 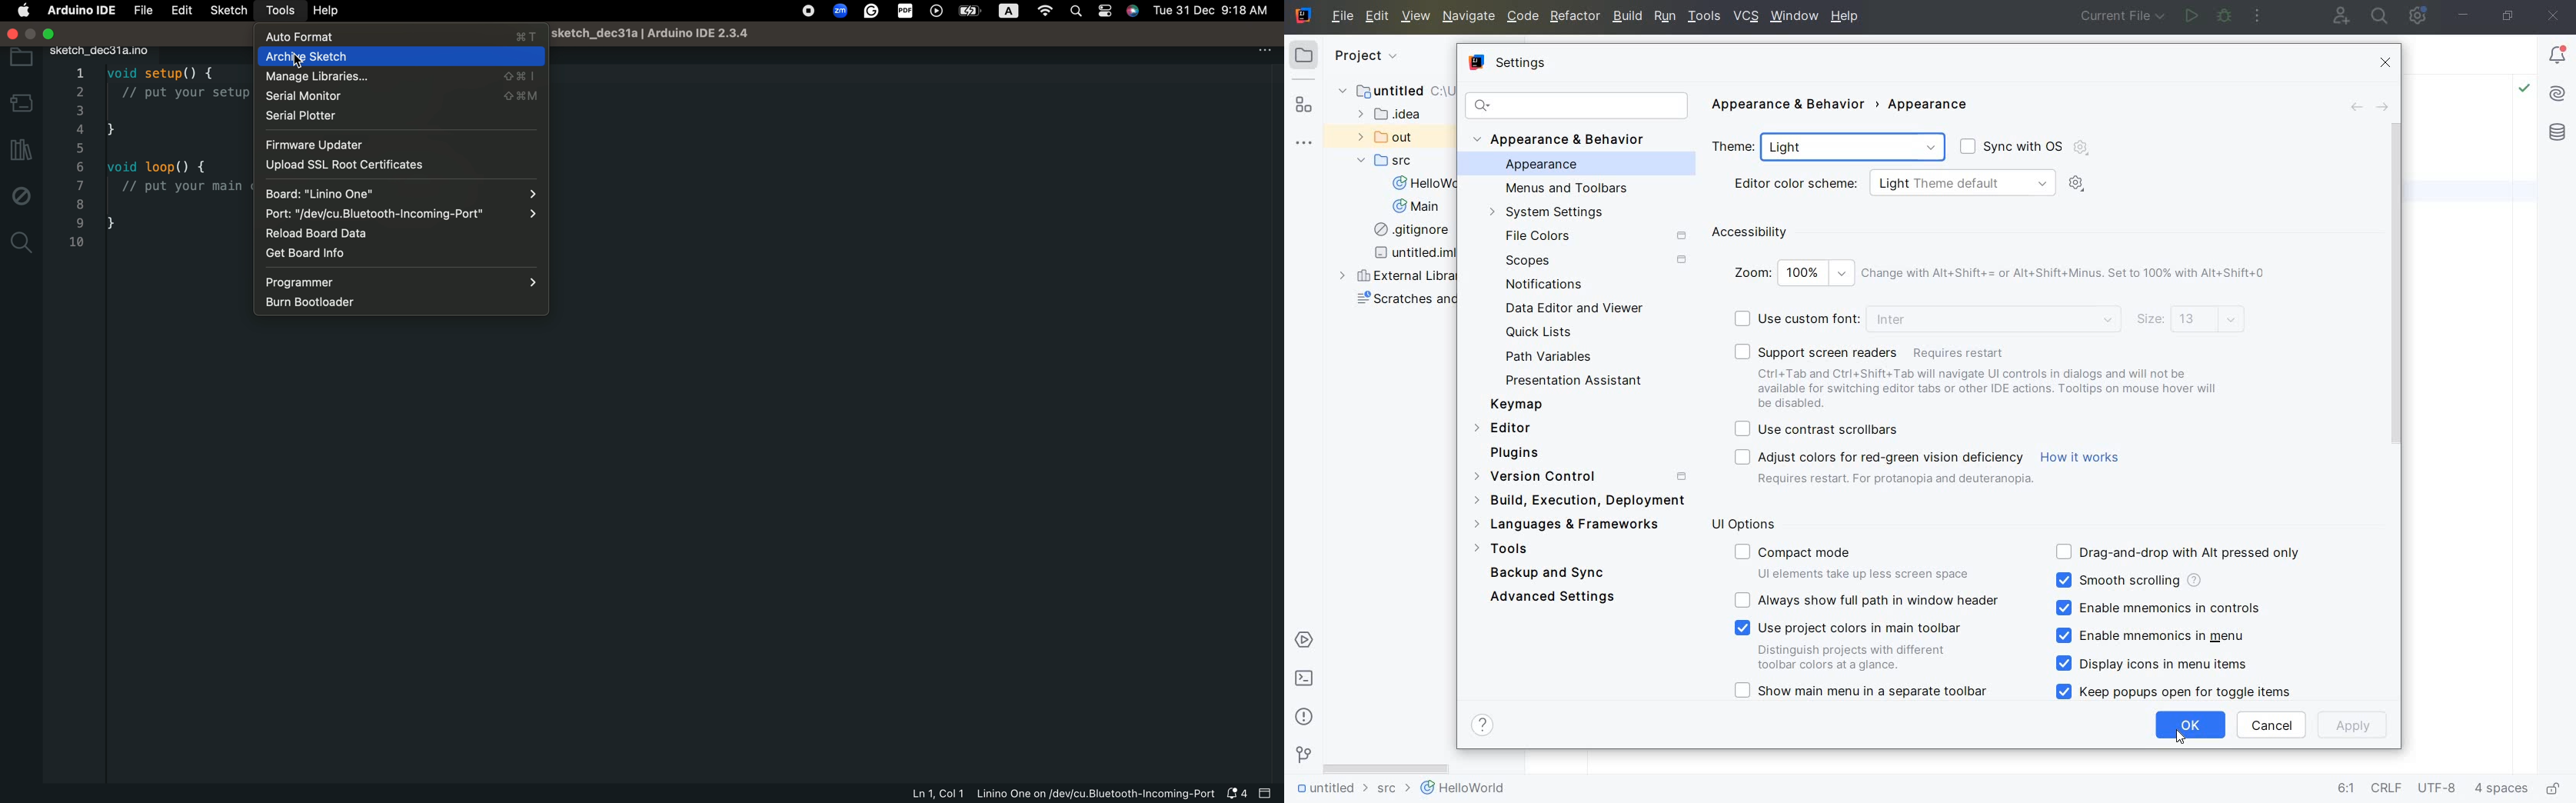 I want to click on help, so click(x=326, y=12).